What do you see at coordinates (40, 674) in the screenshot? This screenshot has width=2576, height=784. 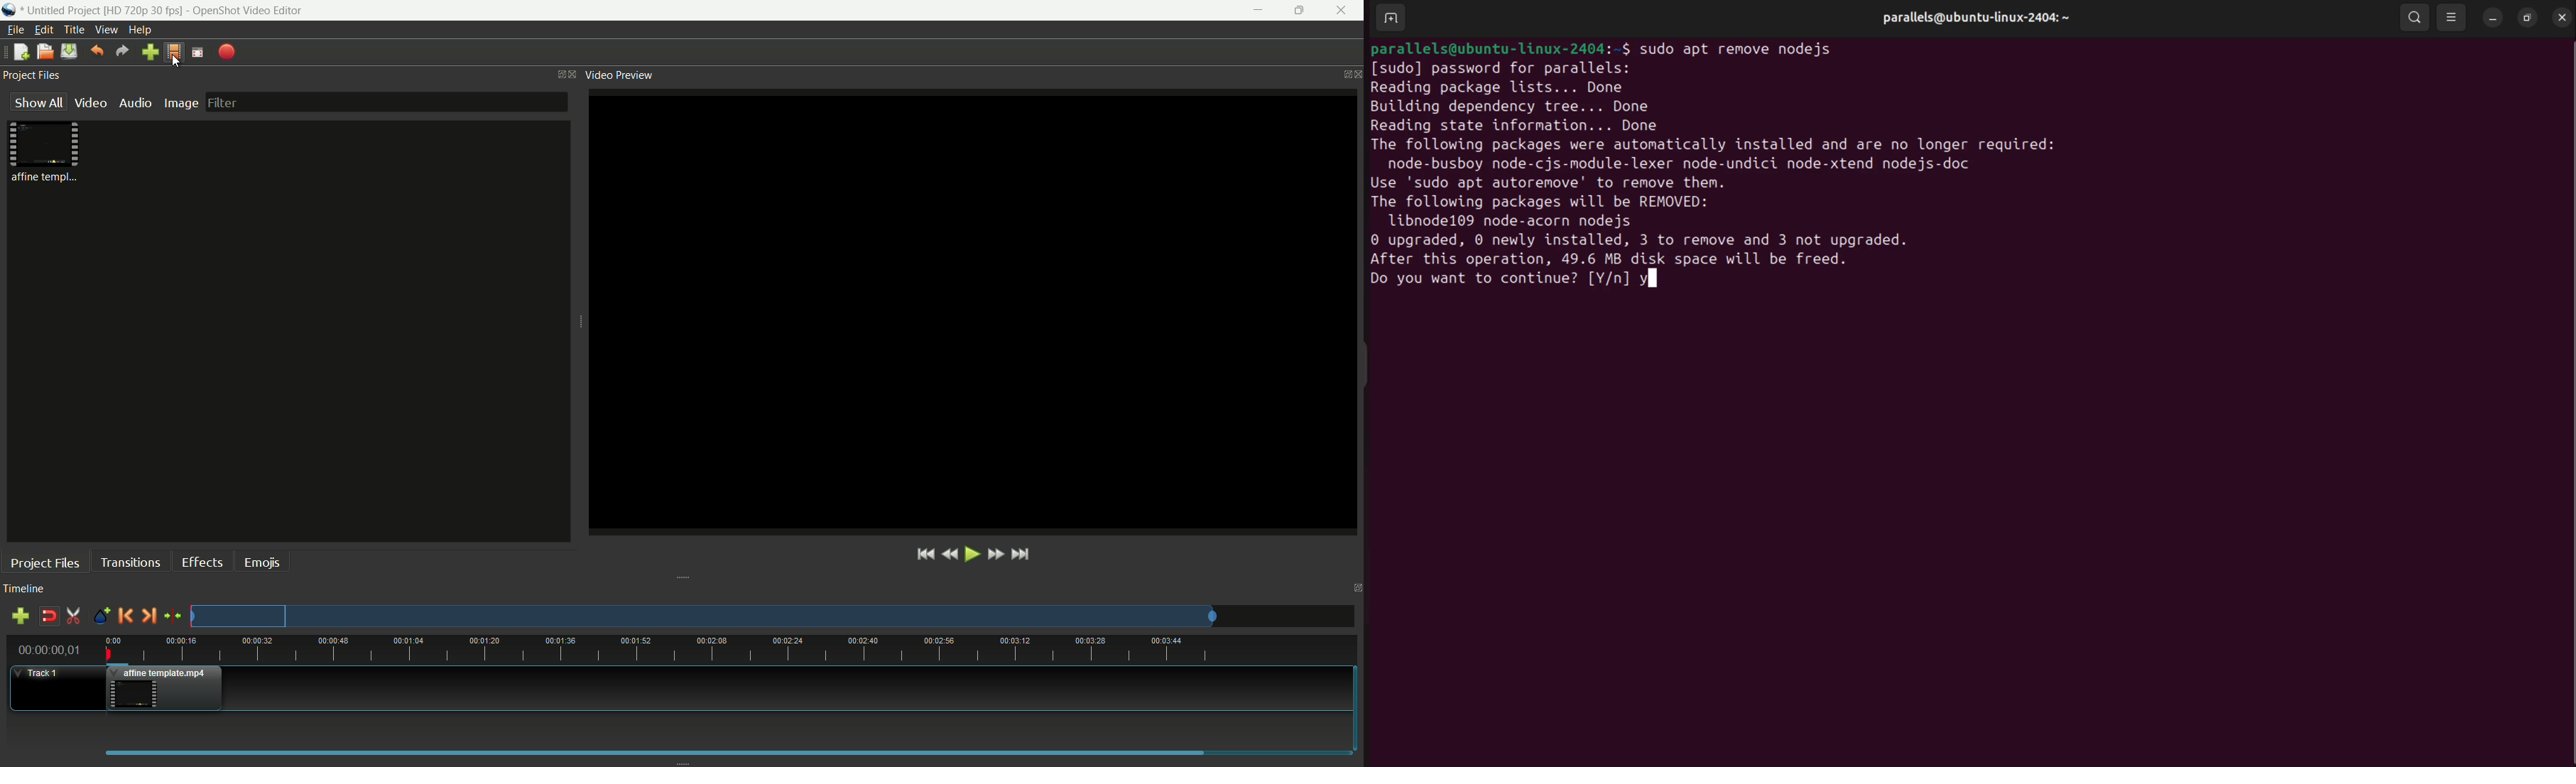 I see `track 1` at bounding box center [40, 674].